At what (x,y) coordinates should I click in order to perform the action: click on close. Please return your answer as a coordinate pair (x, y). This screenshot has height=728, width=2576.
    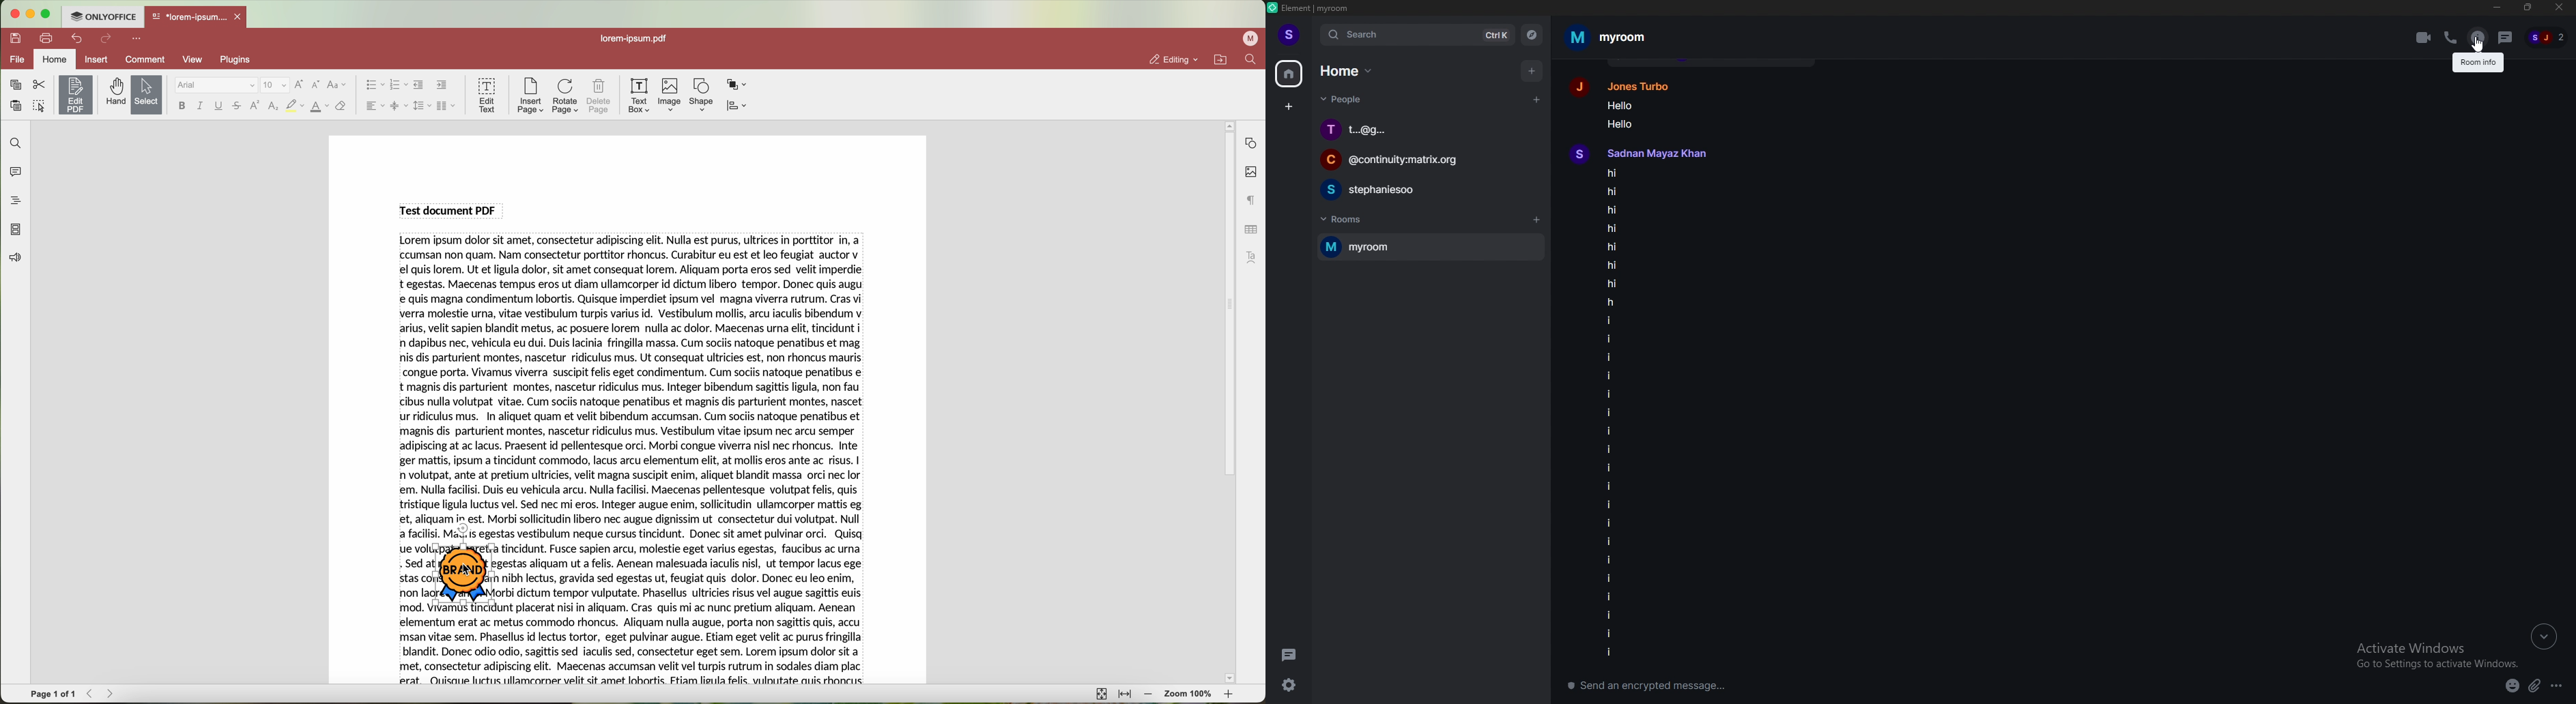
    Looking at the image, I should click on (240, 17).